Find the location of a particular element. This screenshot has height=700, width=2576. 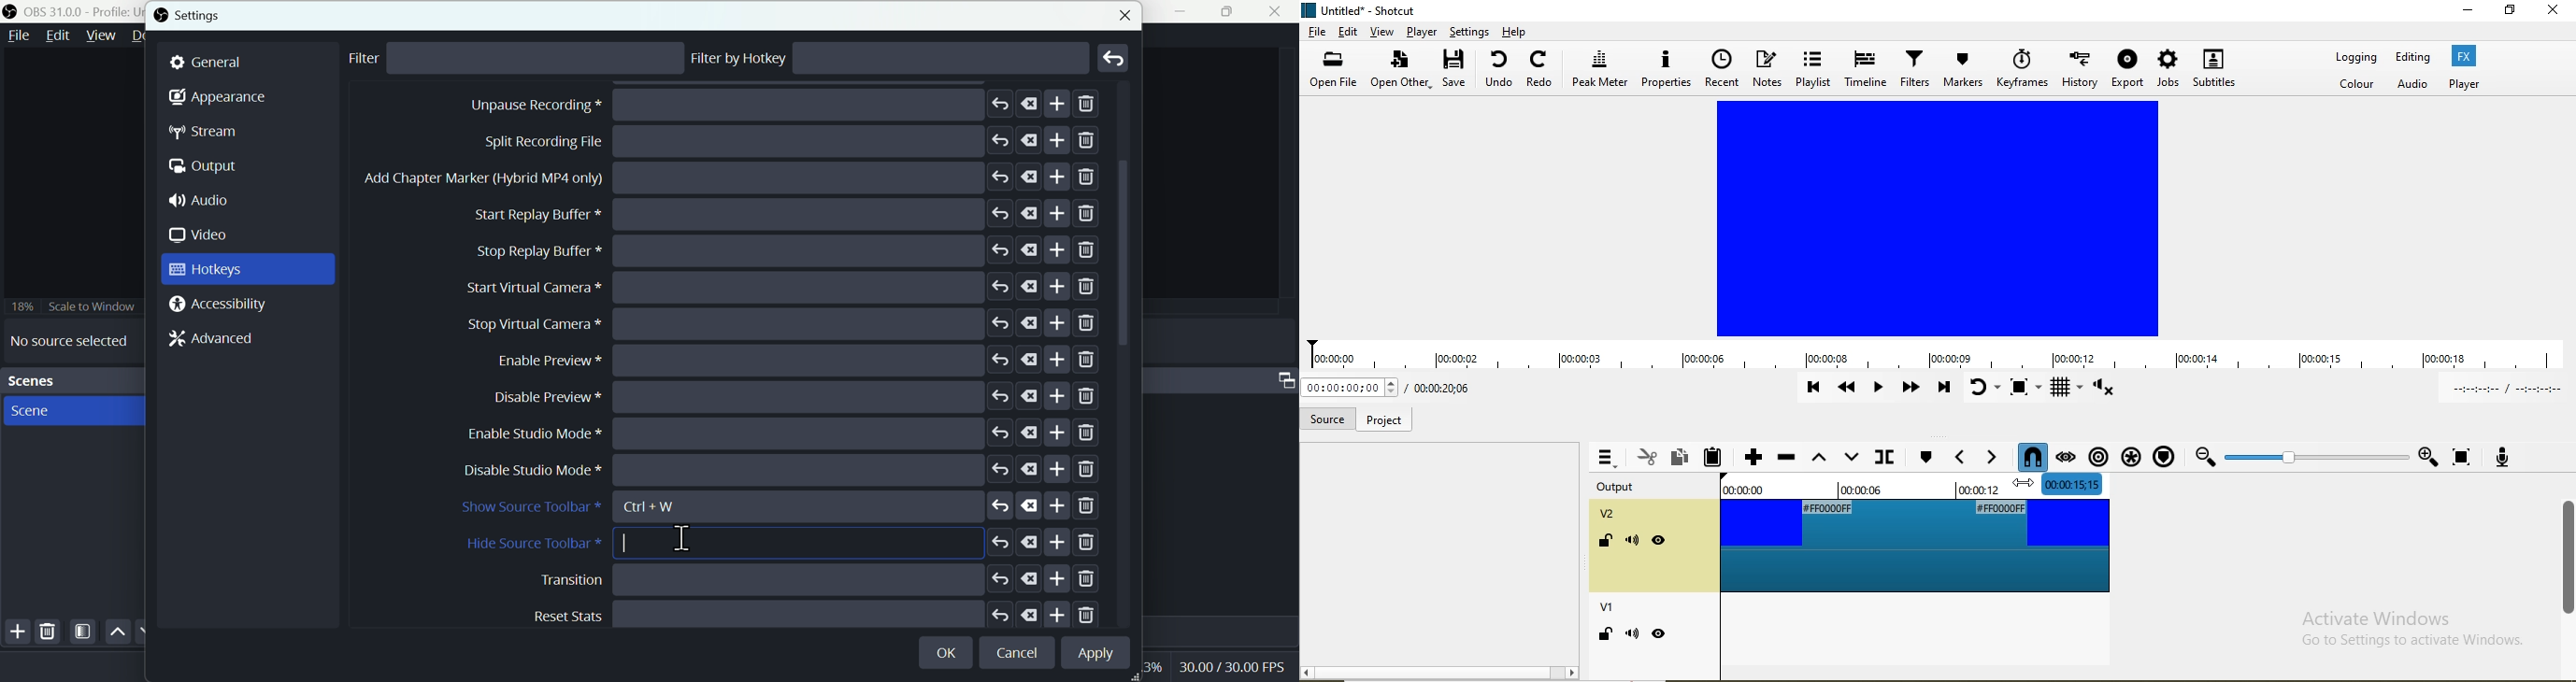

Current position is located at coordinates (1438, 389).